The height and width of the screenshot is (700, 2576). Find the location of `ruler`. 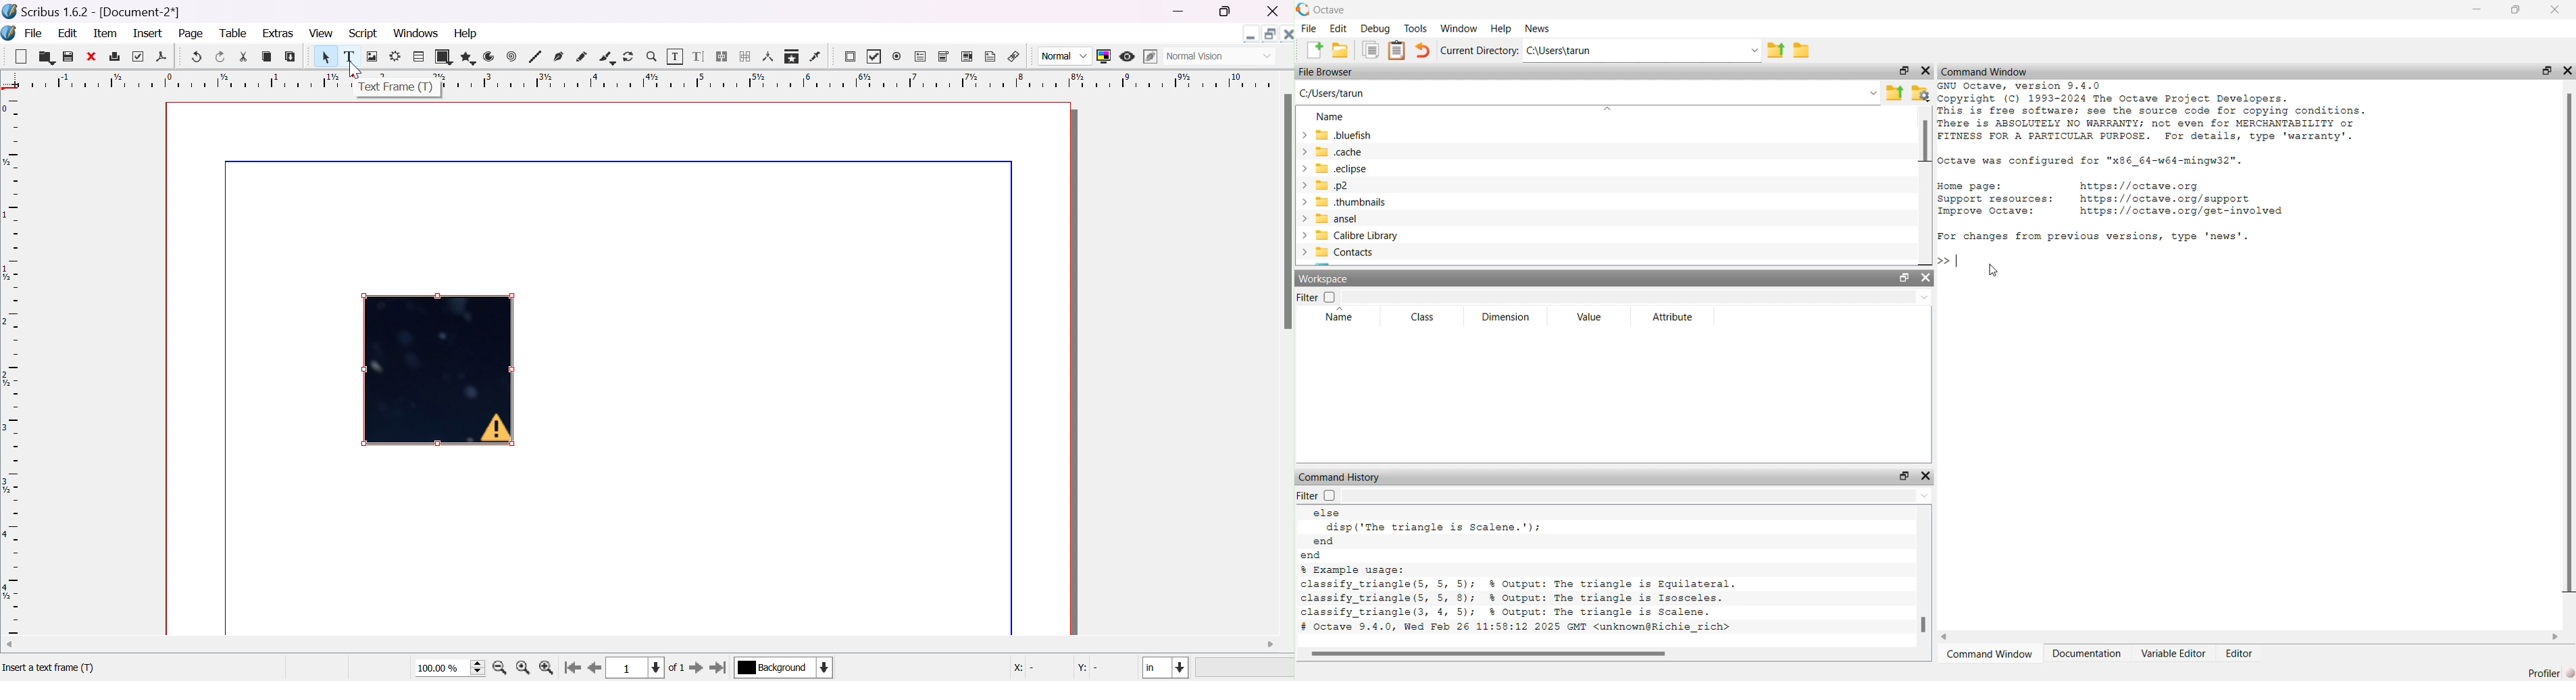

ruler is located at coordinates (11, 365).